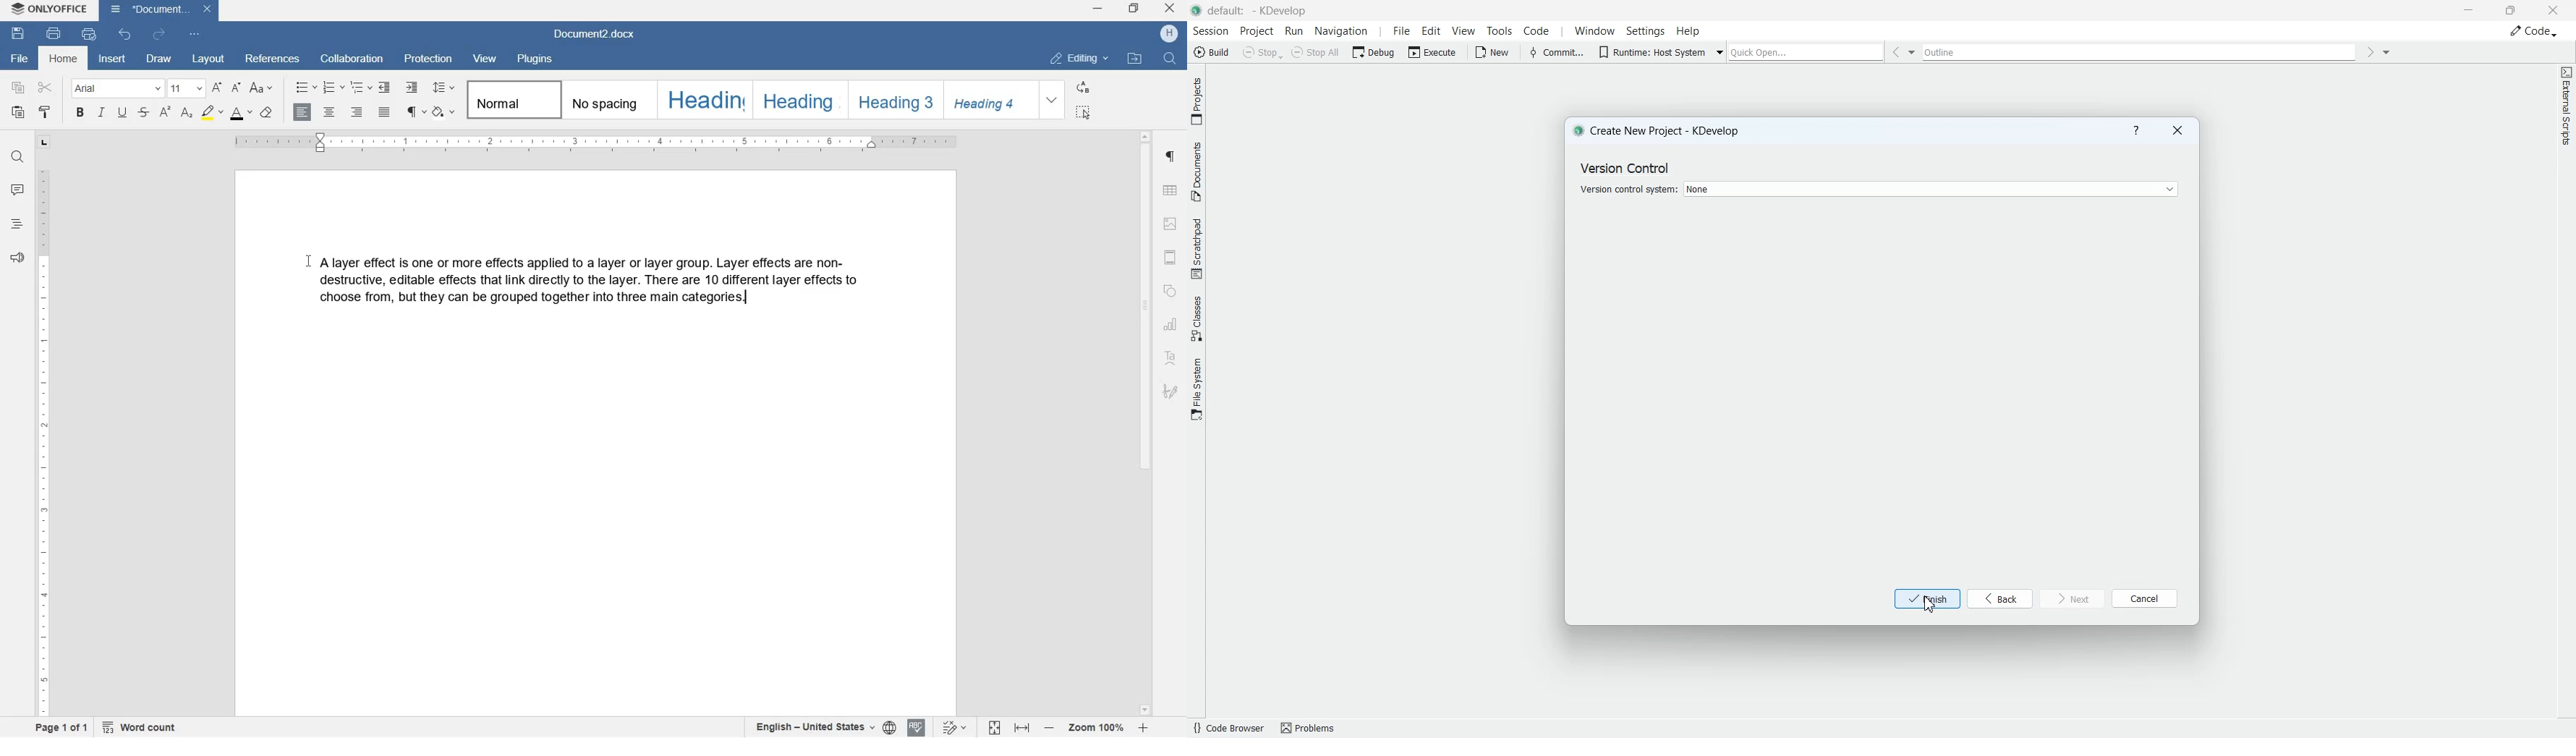  I want to click on save, so click(18, 35).